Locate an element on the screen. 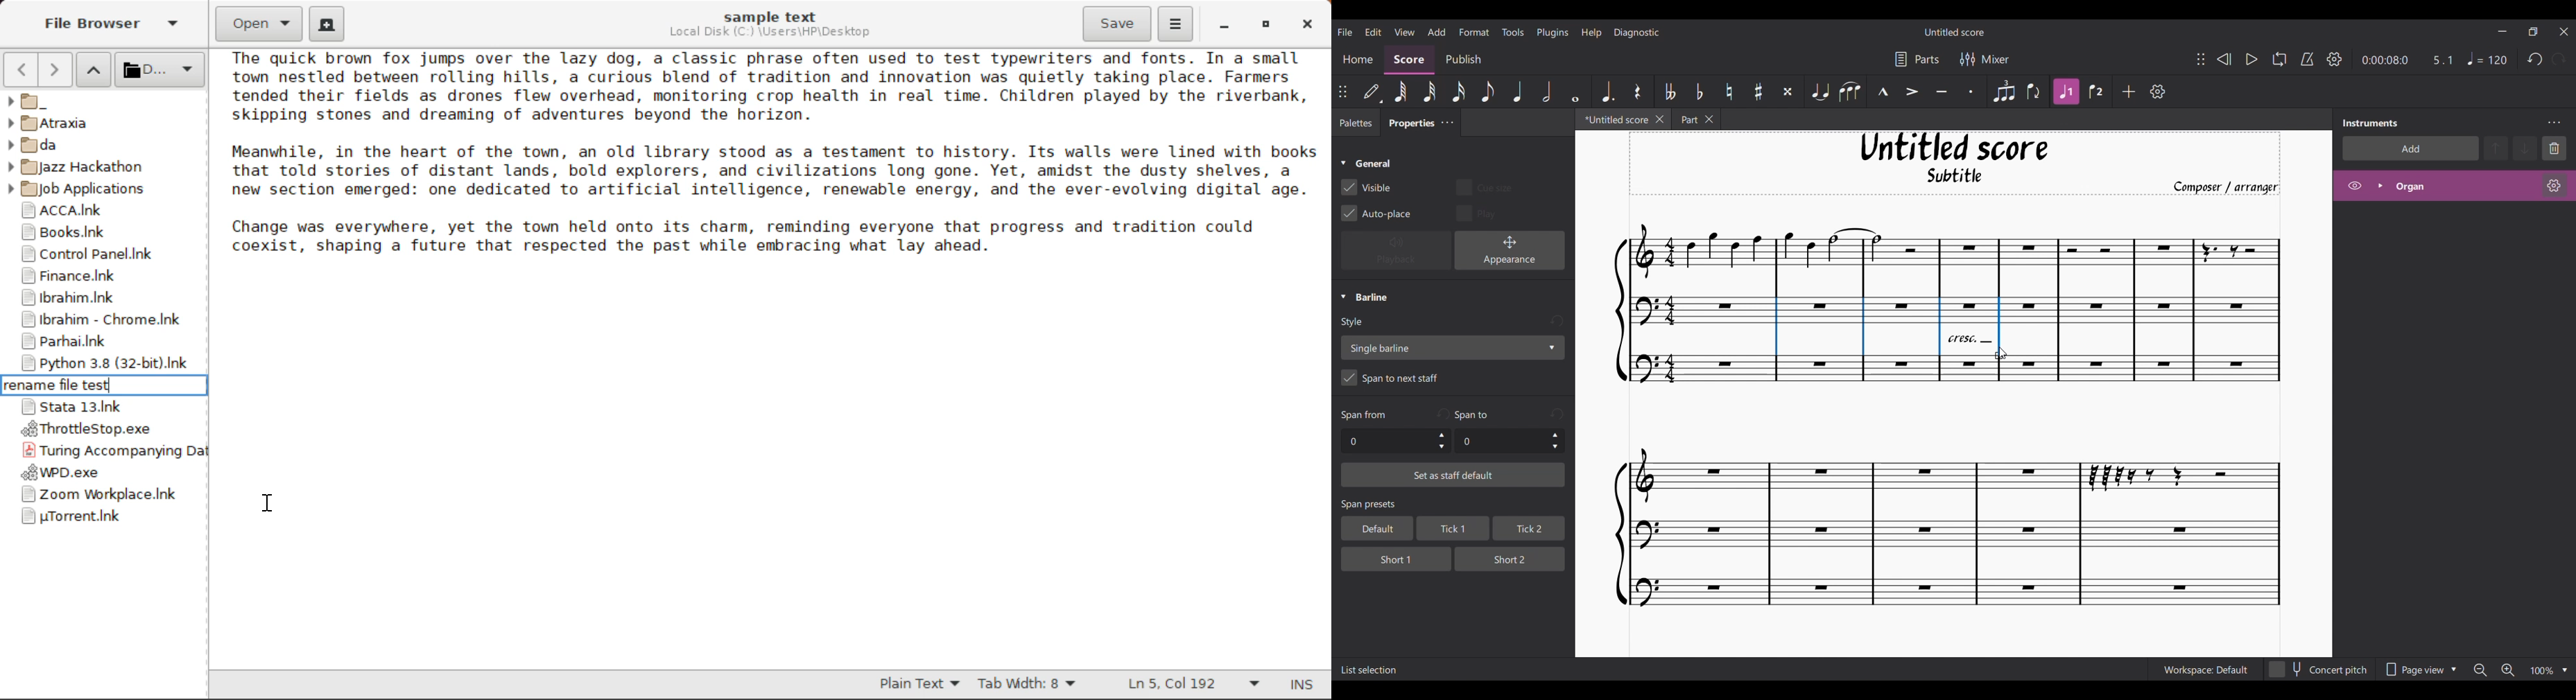 This screenshot has width=2576, height=700. Playback is located at coordinates (1396, 251).